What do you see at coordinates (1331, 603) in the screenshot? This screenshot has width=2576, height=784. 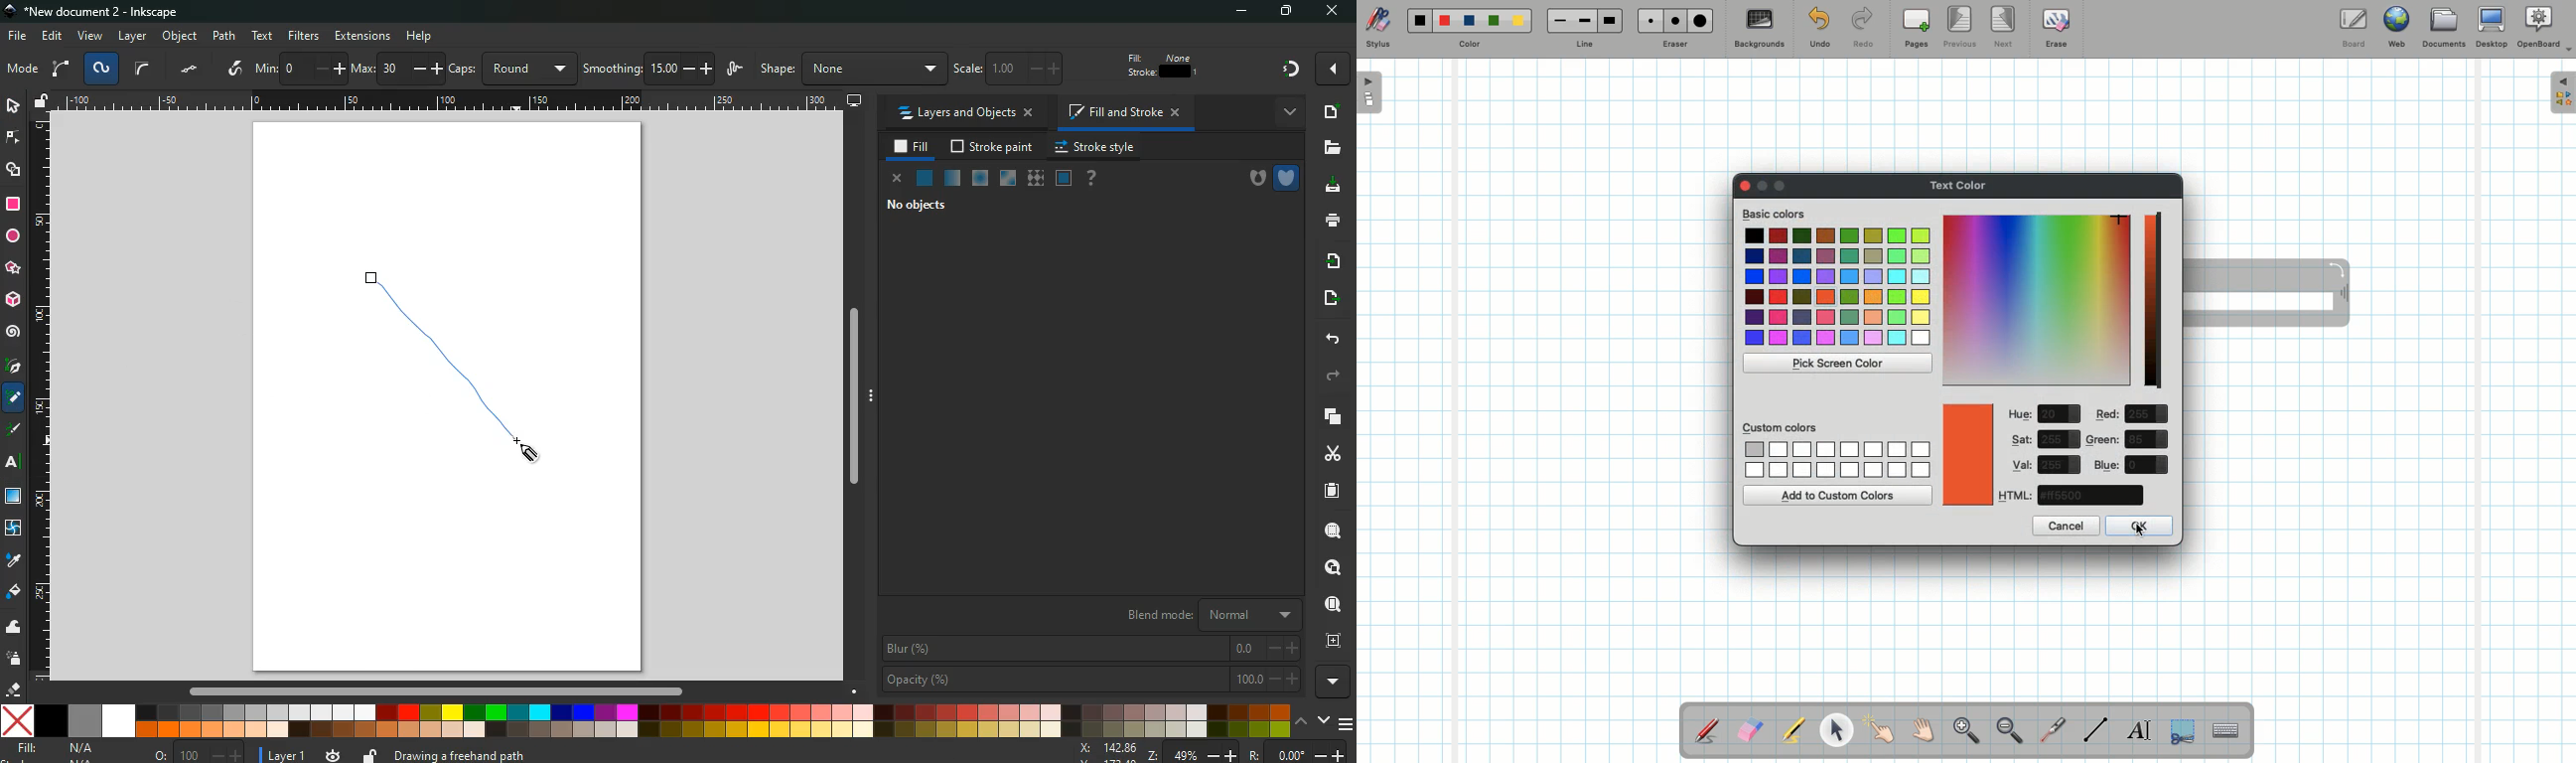 I see `find` at bounding box center [1331, 603].